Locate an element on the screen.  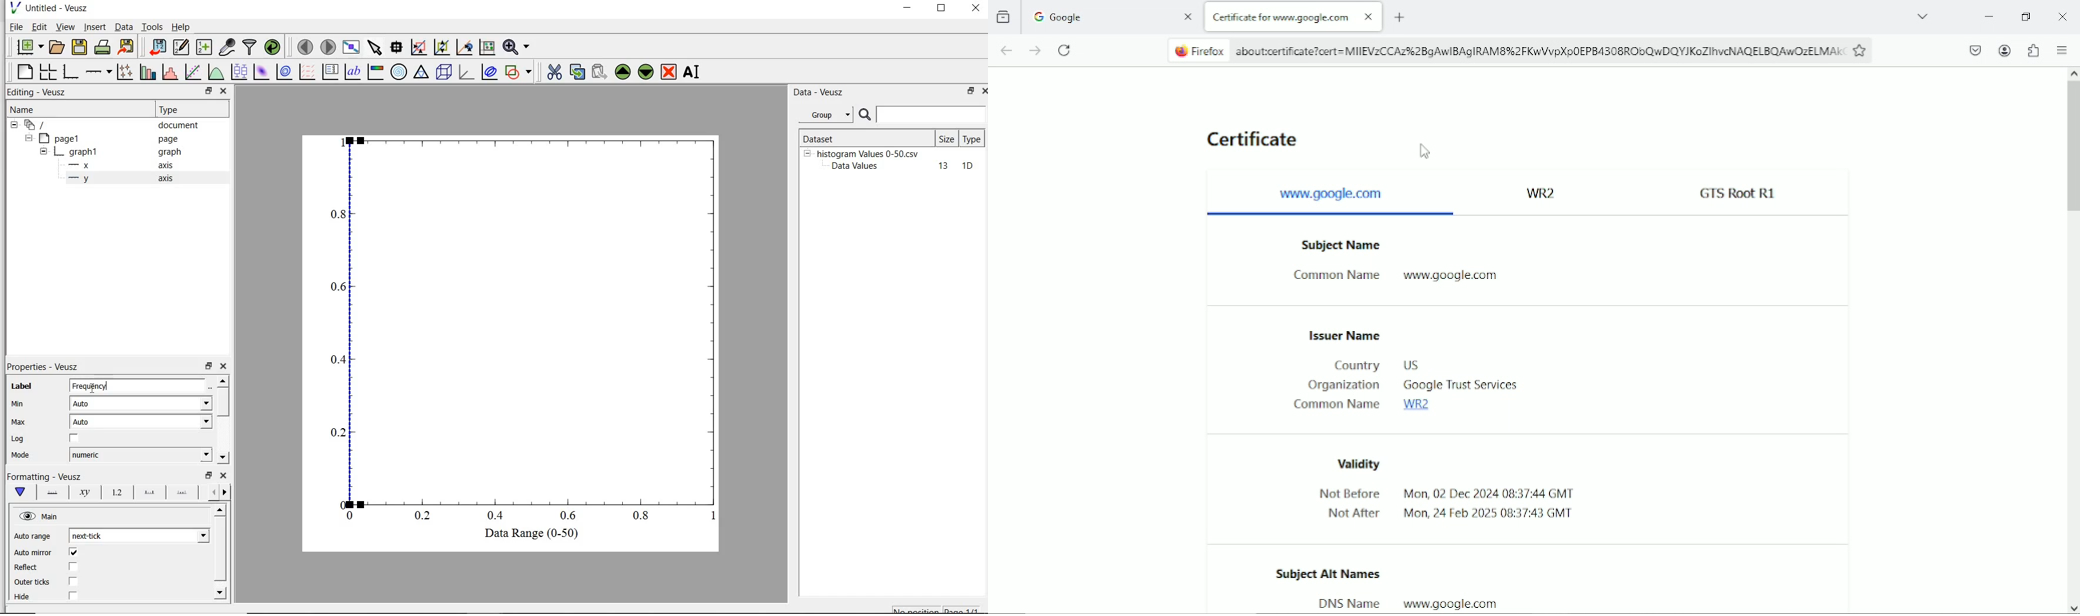
save to pocket is located at coordinates (1976, 50).